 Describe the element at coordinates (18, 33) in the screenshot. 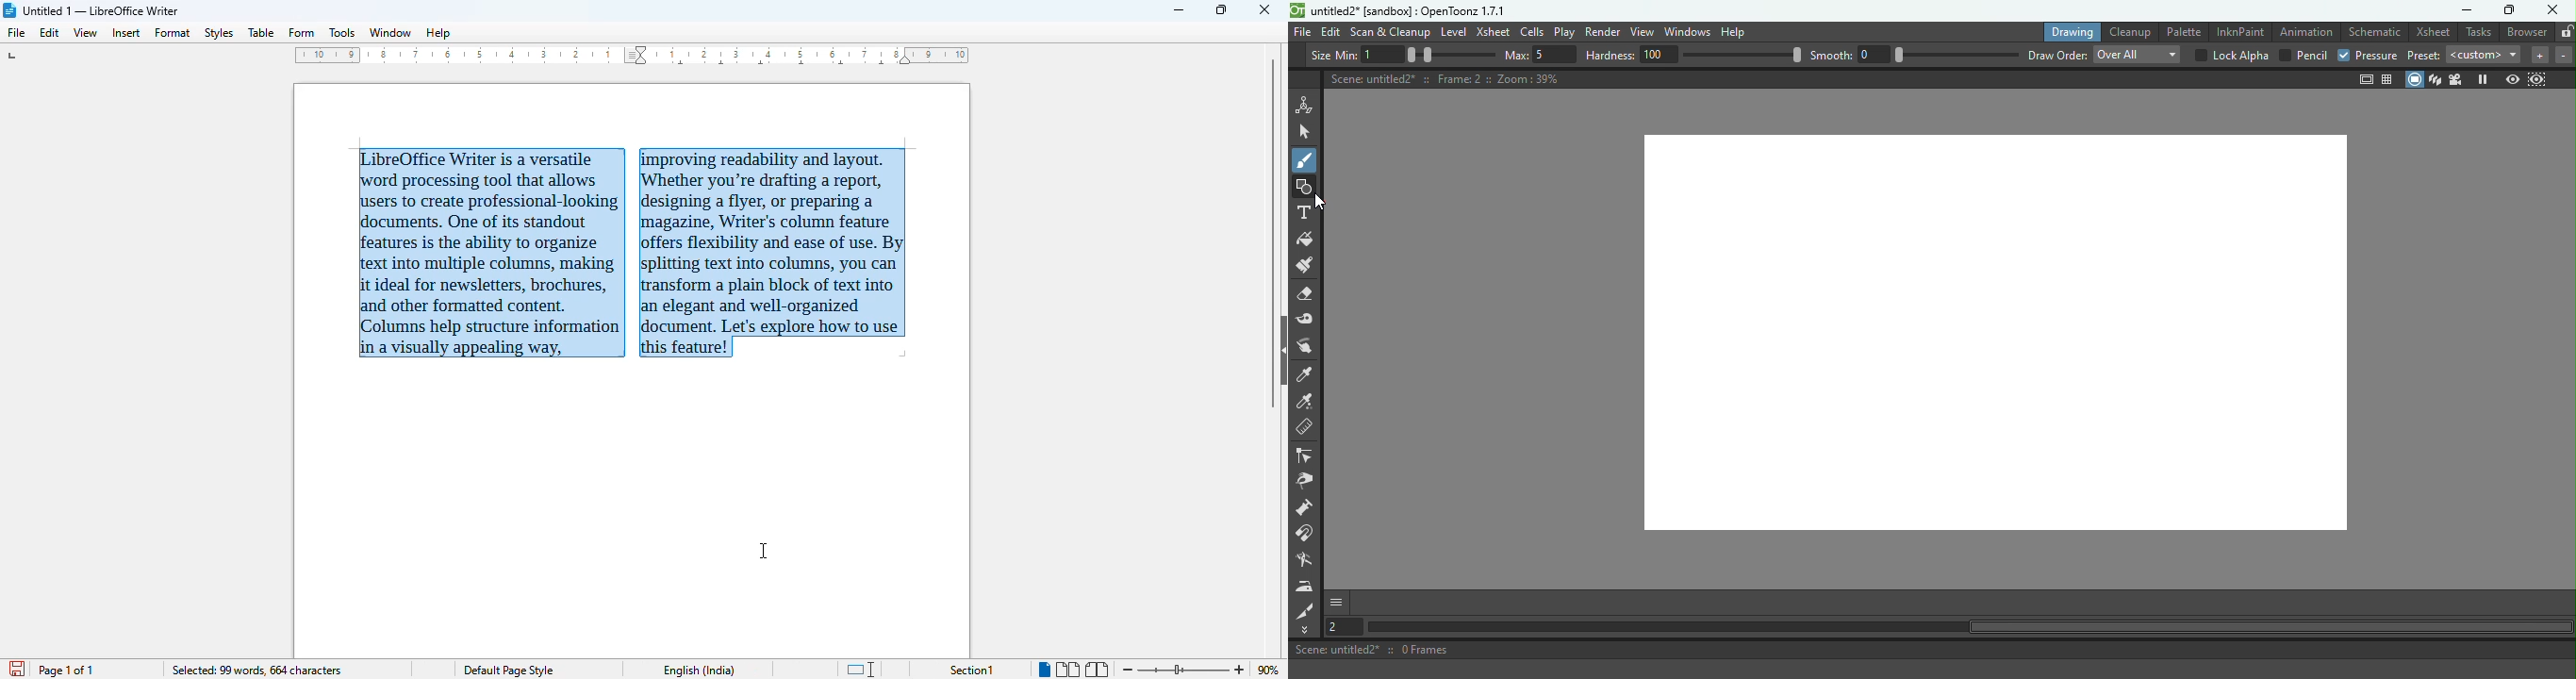

I see `file` at that location.